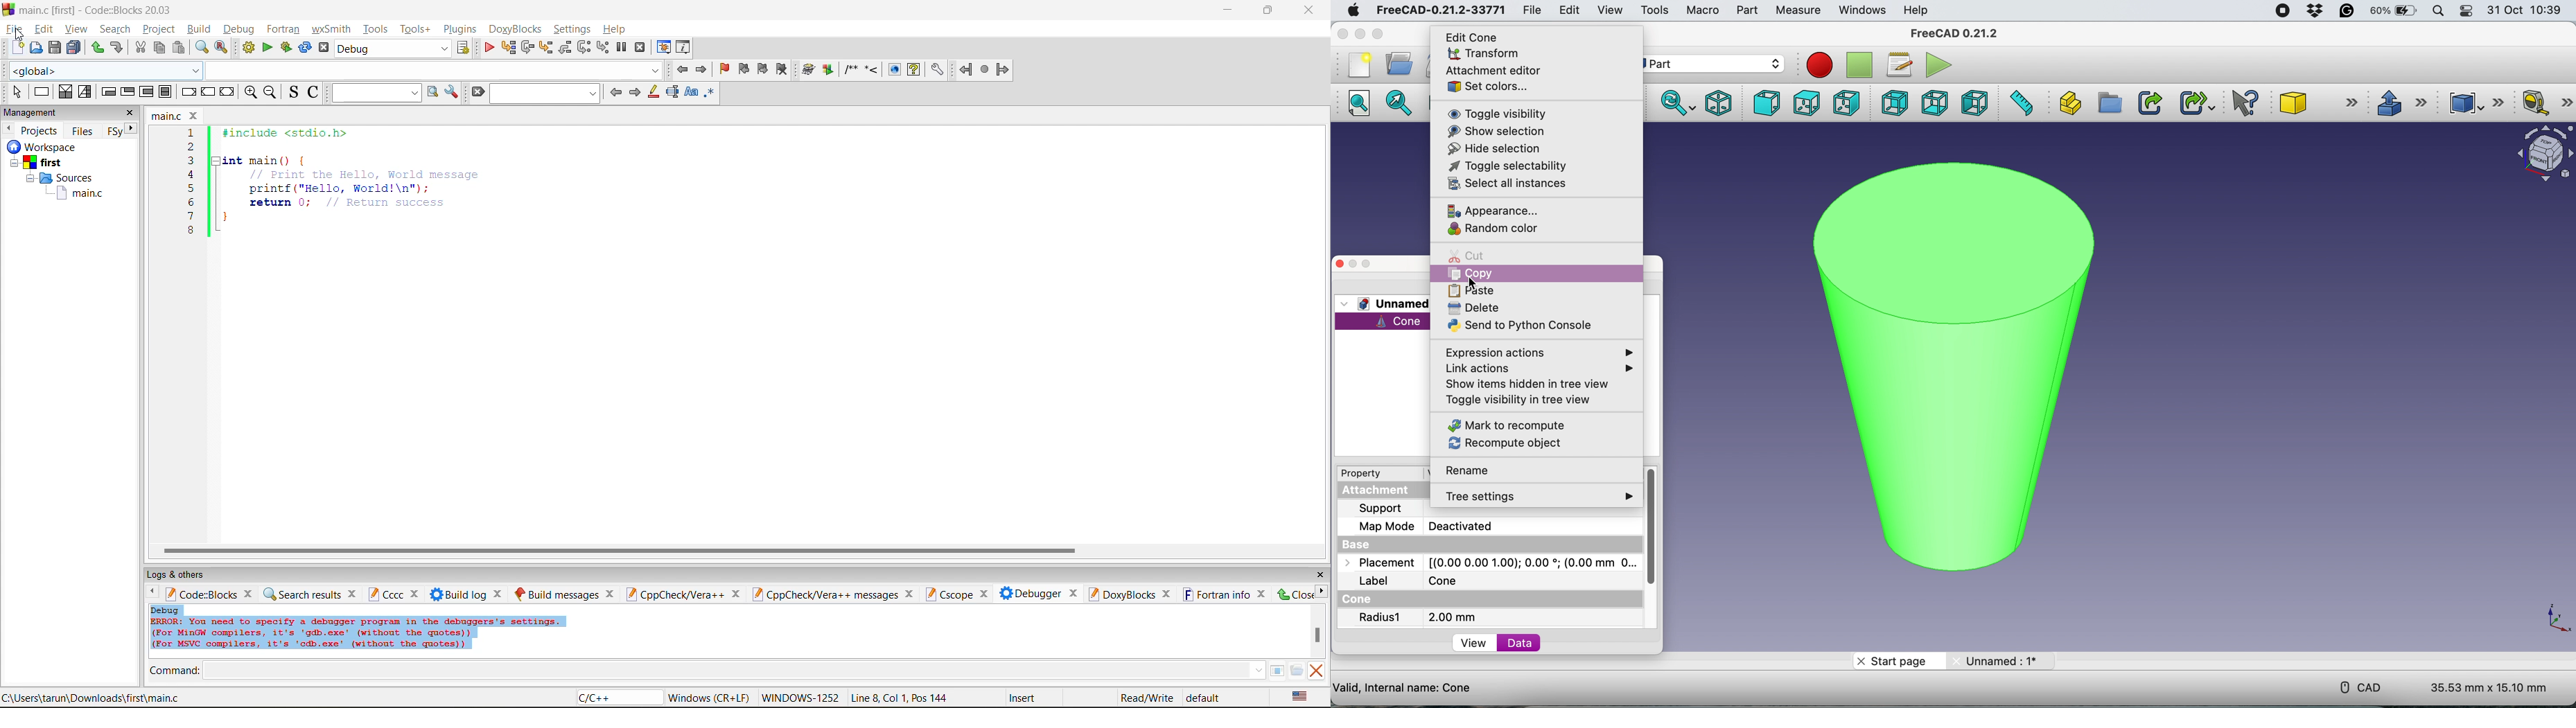  I want to click on file, so click(1528, 10).